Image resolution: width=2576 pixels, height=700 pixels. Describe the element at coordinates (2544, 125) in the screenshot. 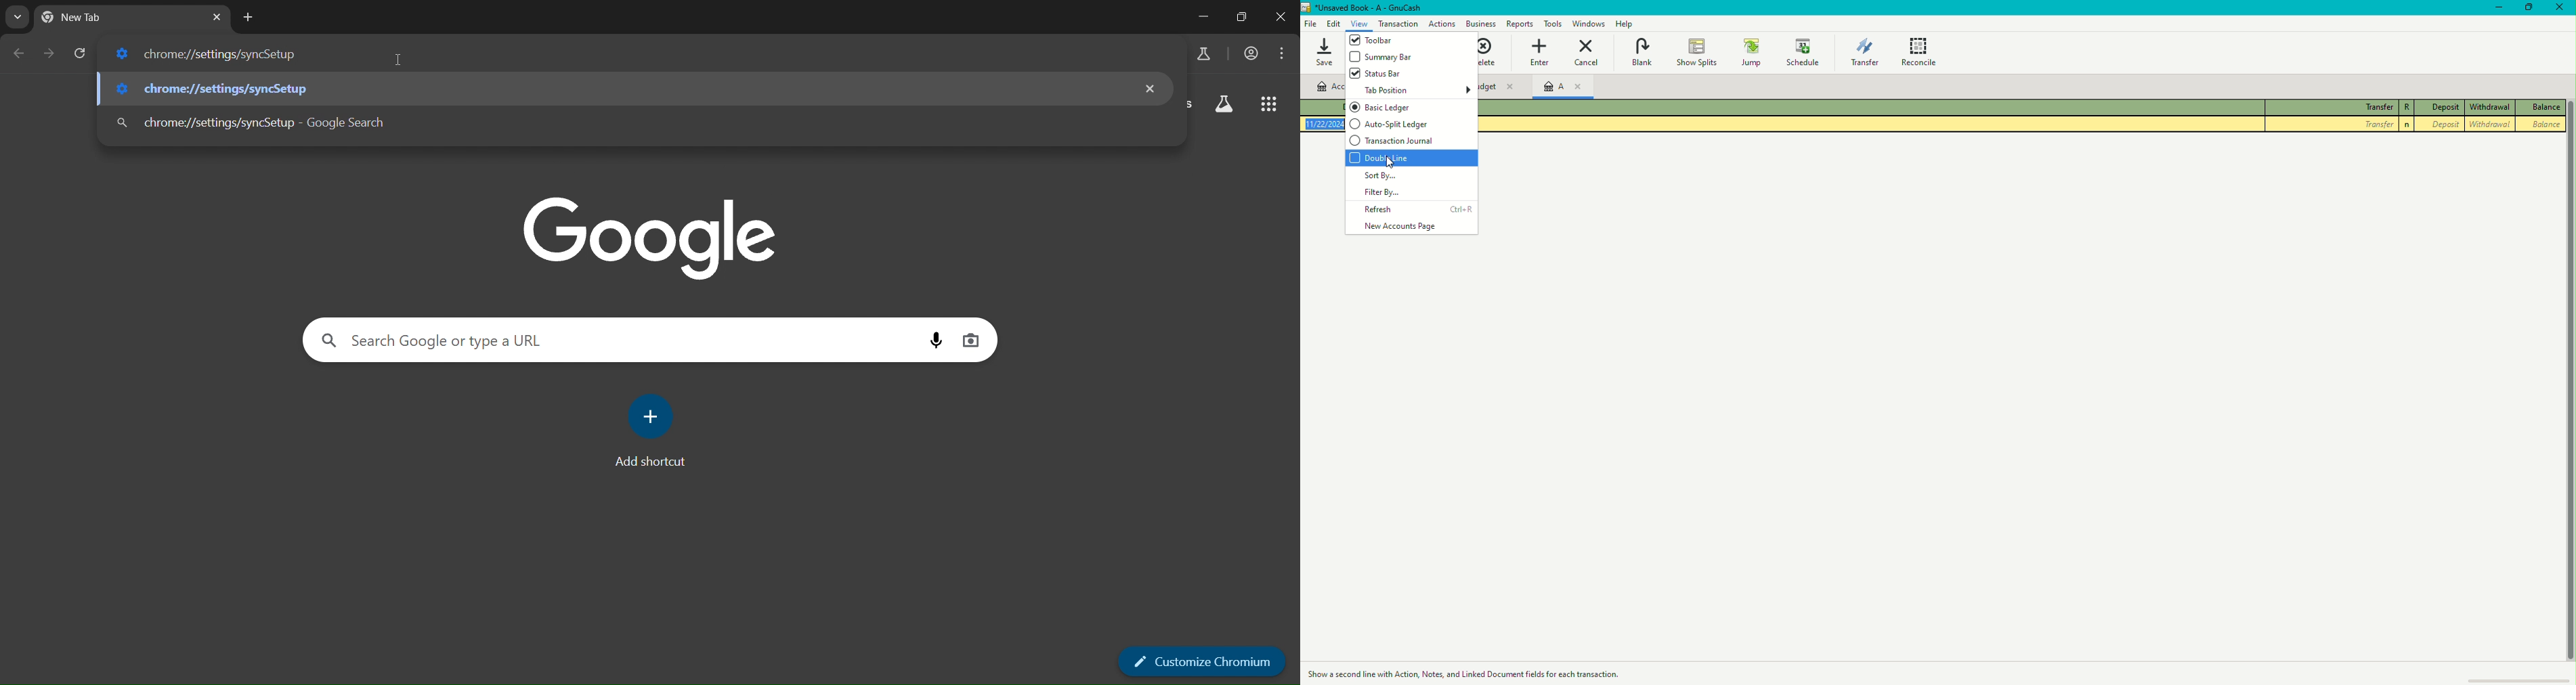

I see `Balance` at that location.